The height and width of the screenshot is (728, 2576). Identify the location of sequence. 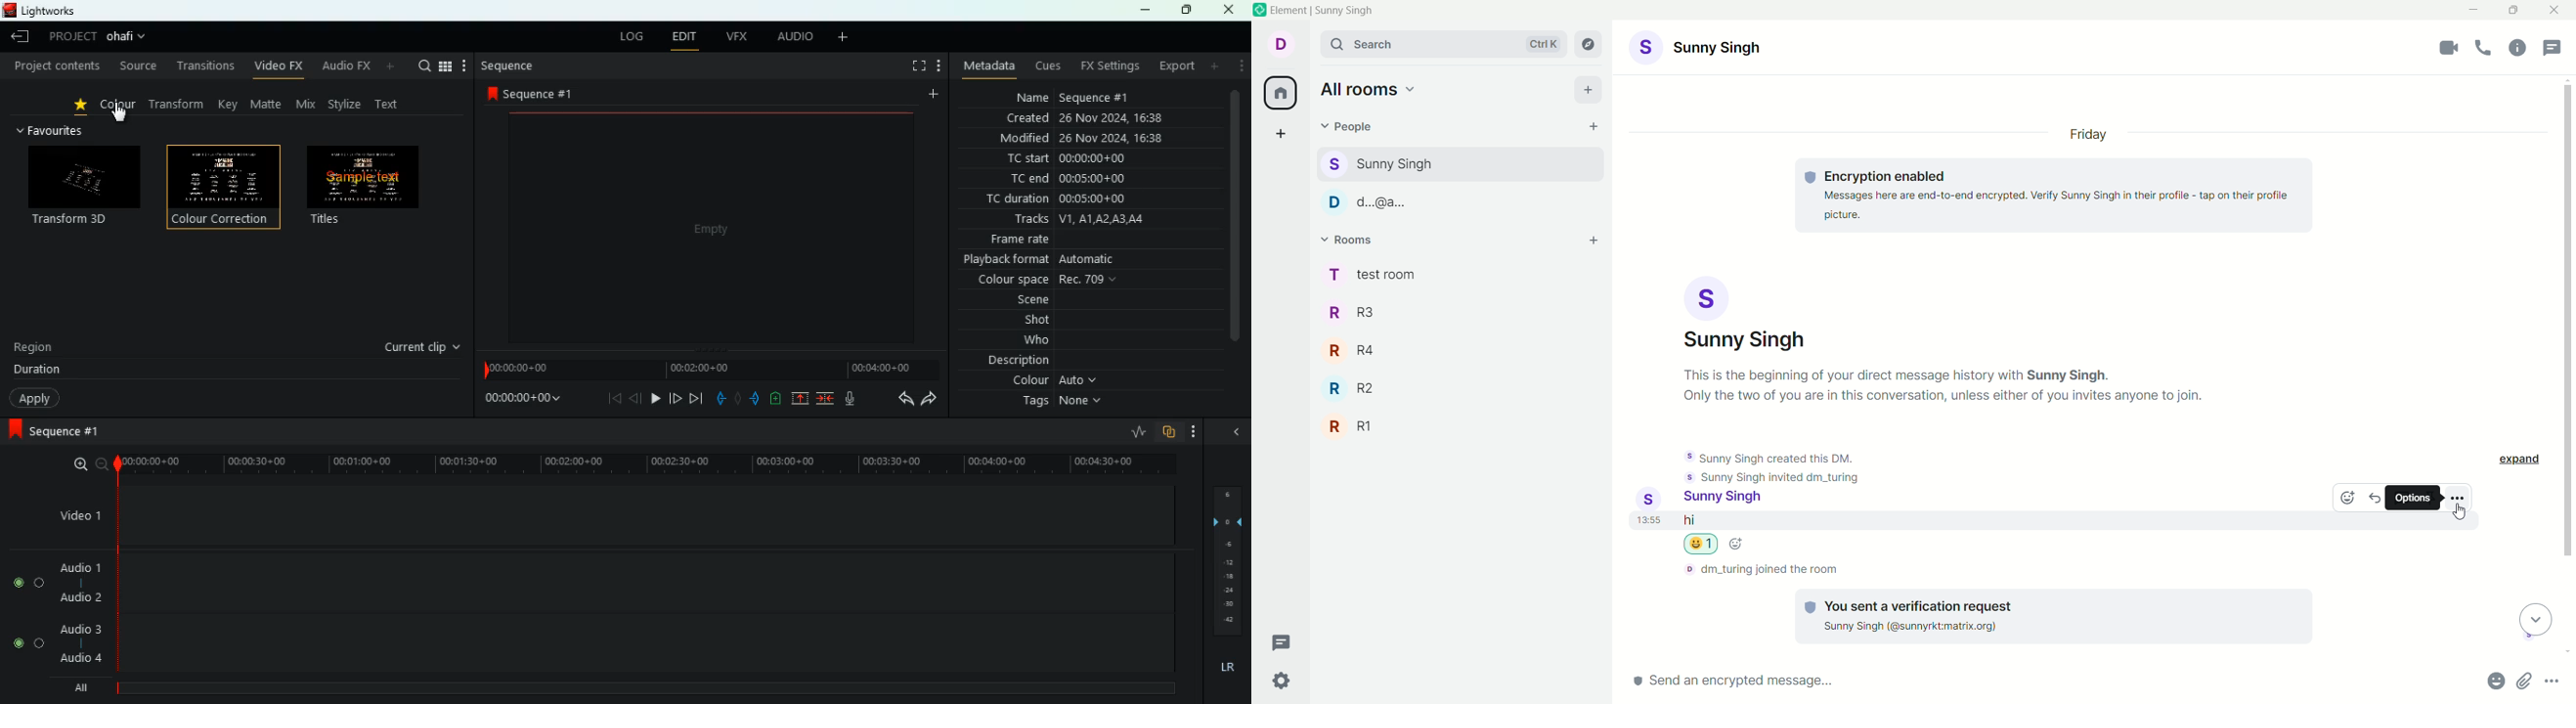
(537, 94).